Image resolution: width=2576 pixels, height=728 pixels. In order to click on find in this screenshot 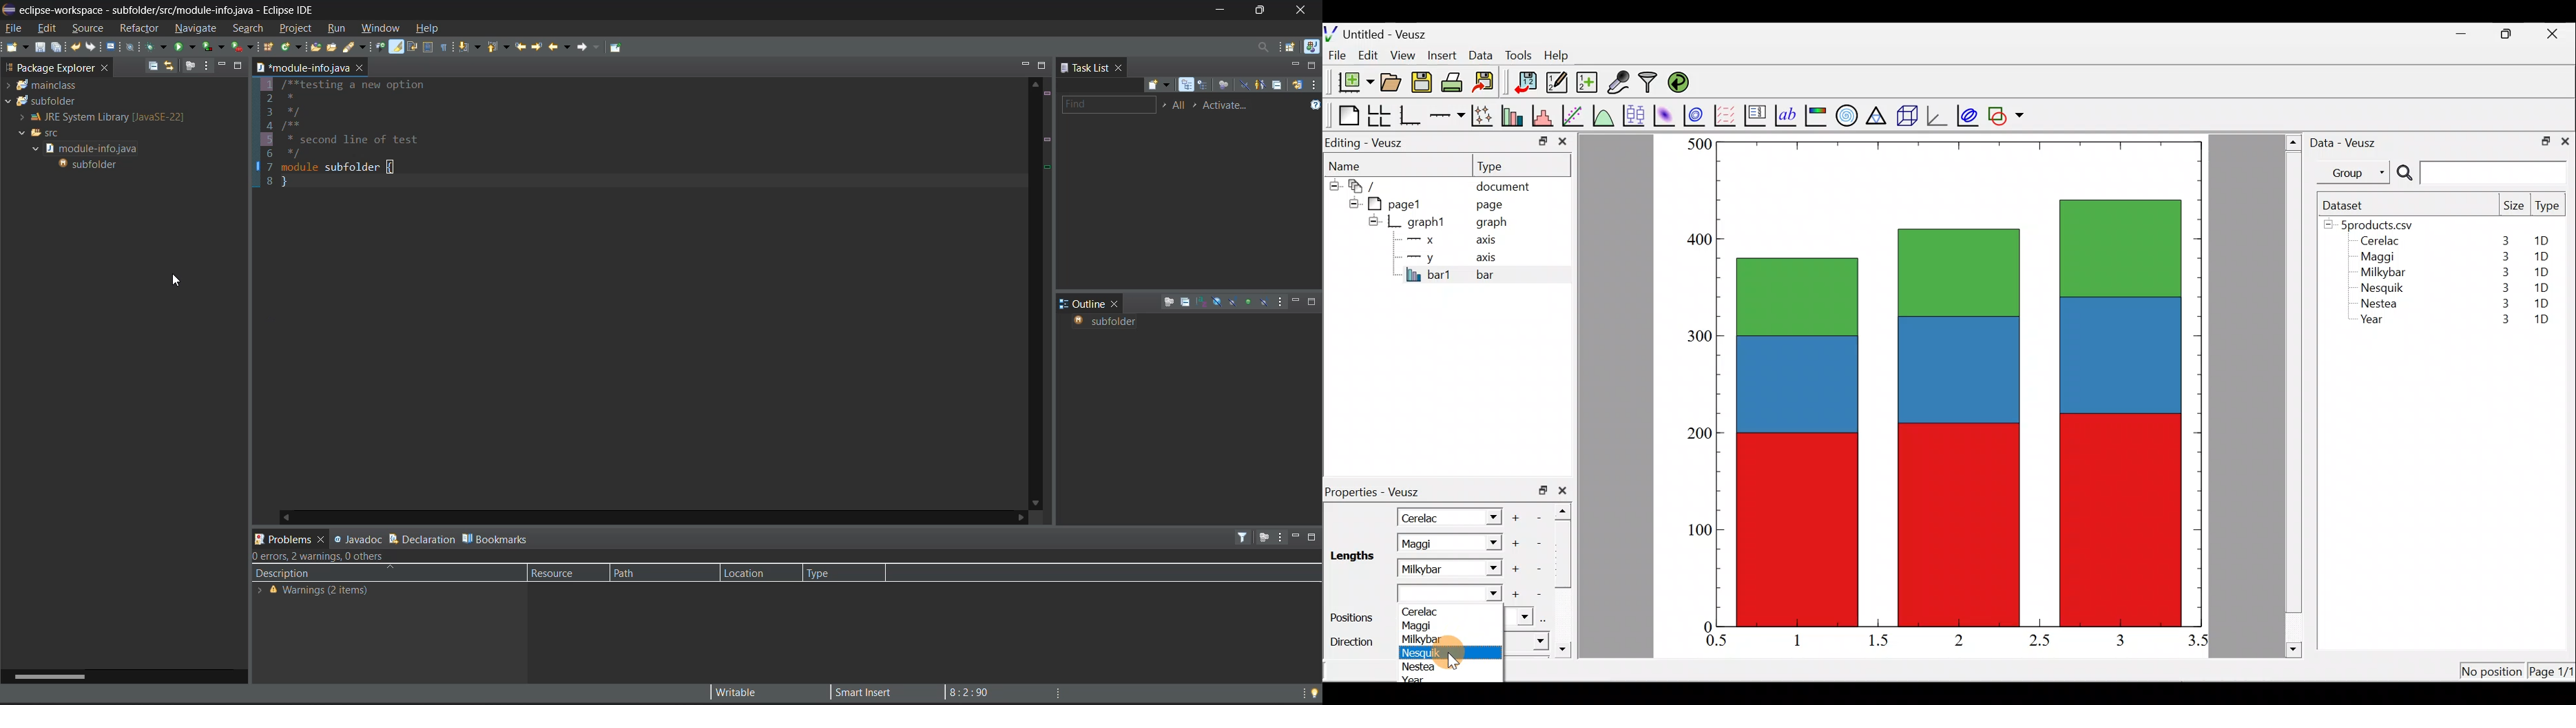, I will do `click(1109, 104)`.